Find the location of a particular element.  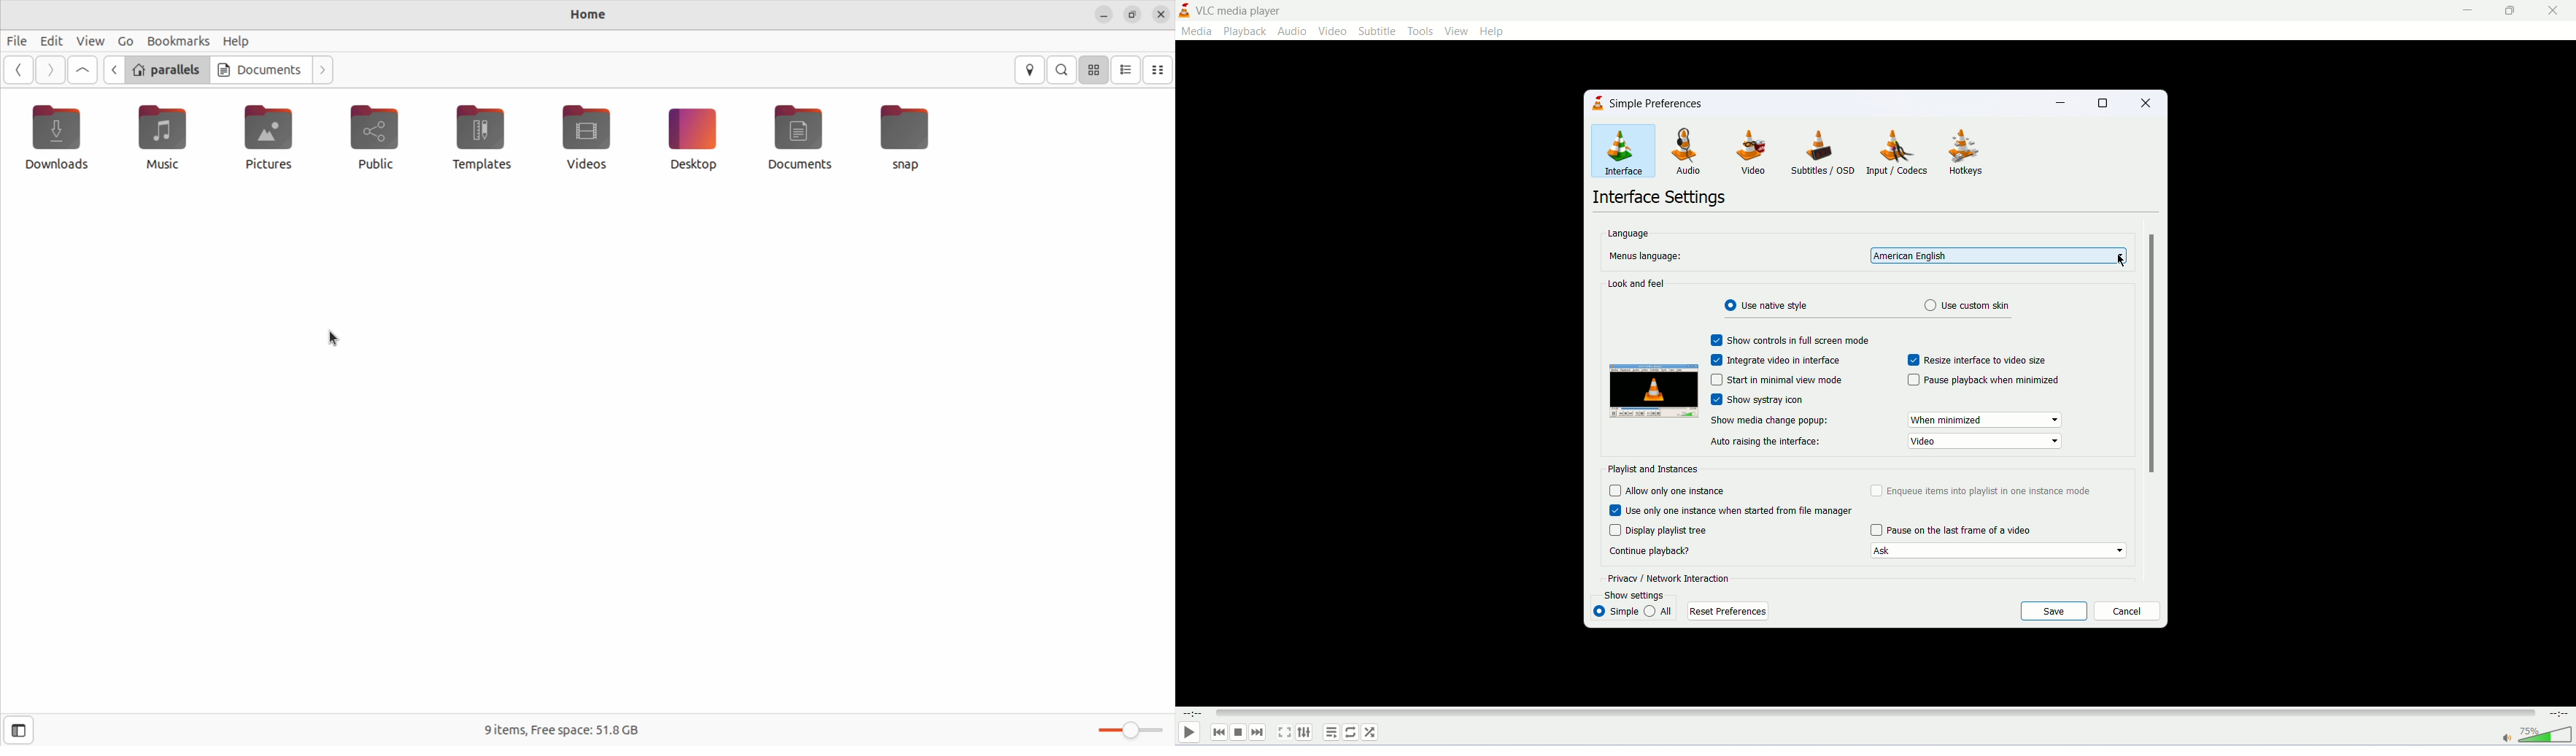

save is located at coordinates (2056, 611).